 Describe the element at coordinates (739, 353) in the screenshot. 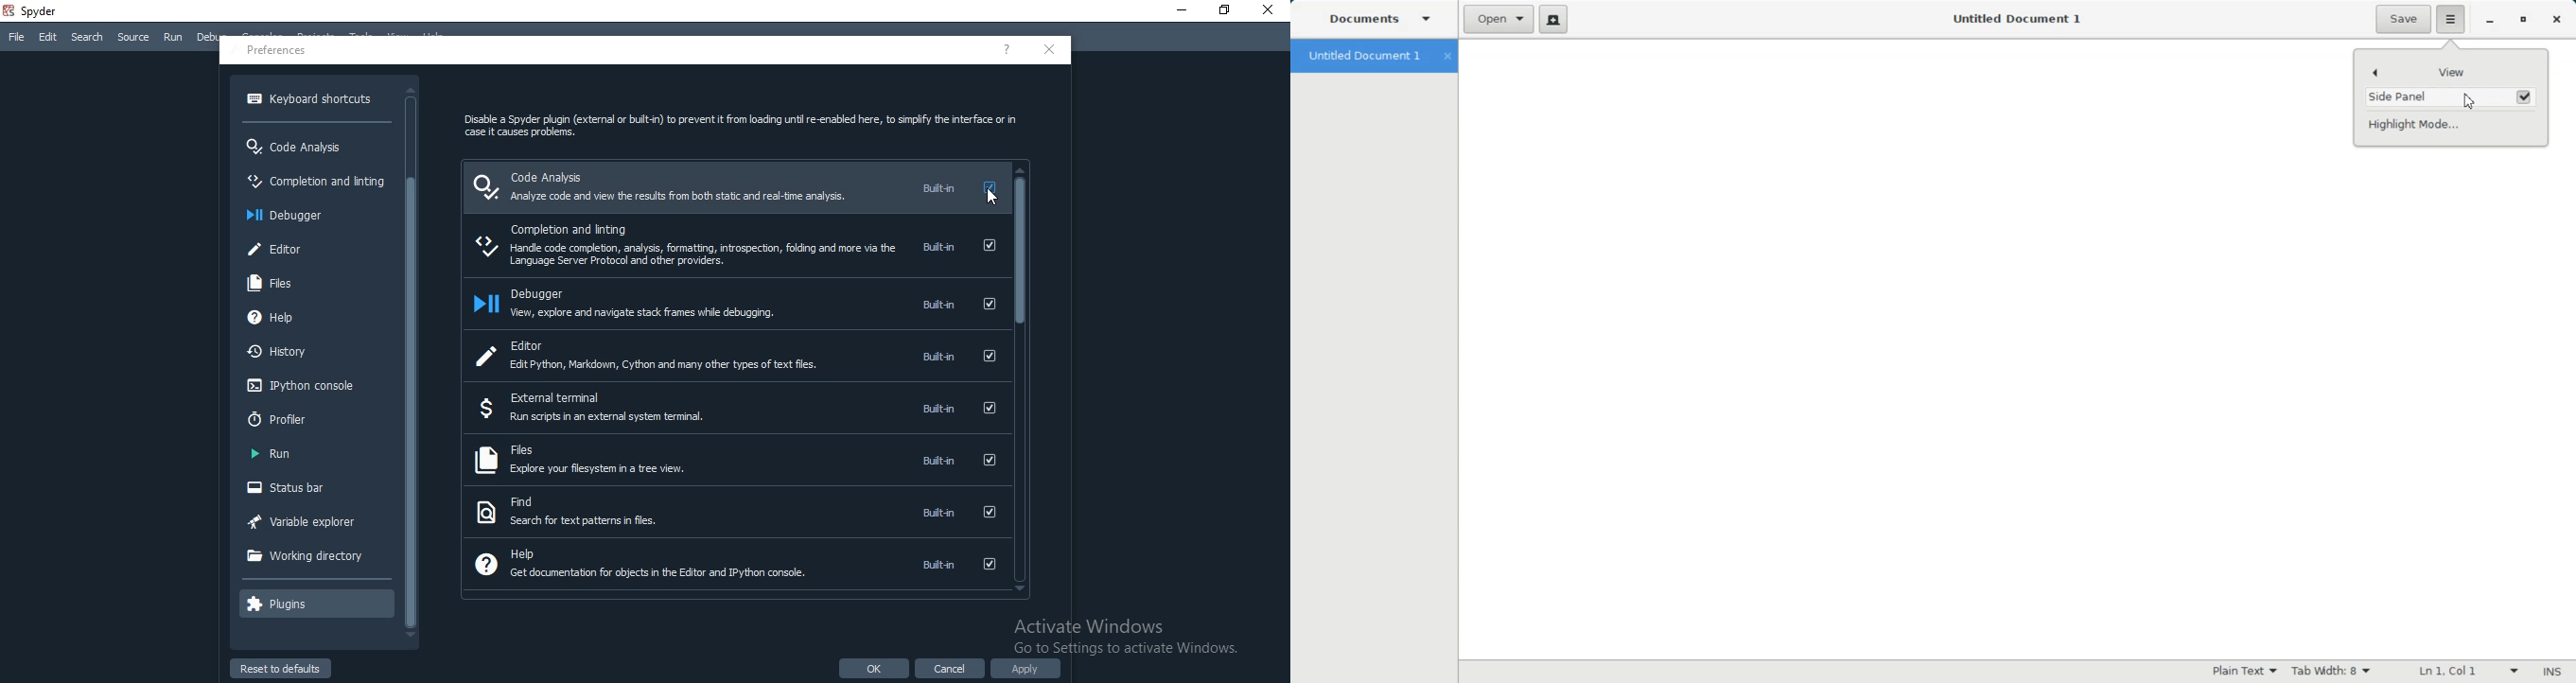

I see `editor` at that location.